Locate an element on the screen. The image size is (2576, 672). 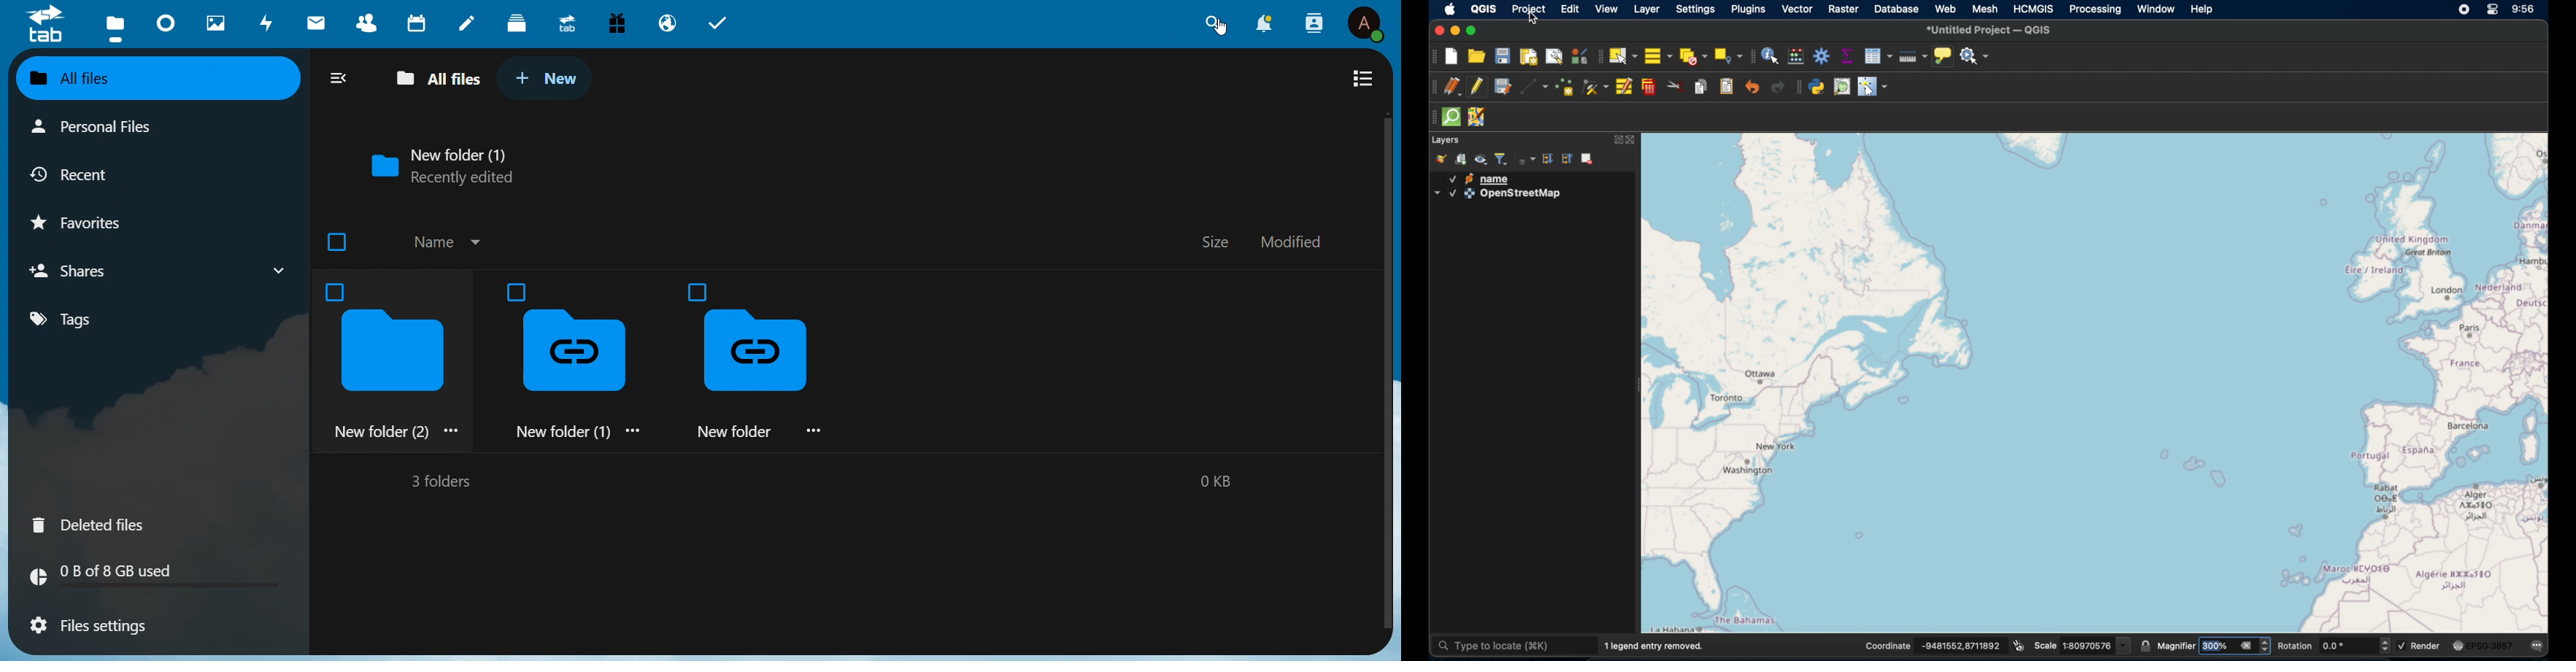
copy features is located at coordinates (1702, 86).